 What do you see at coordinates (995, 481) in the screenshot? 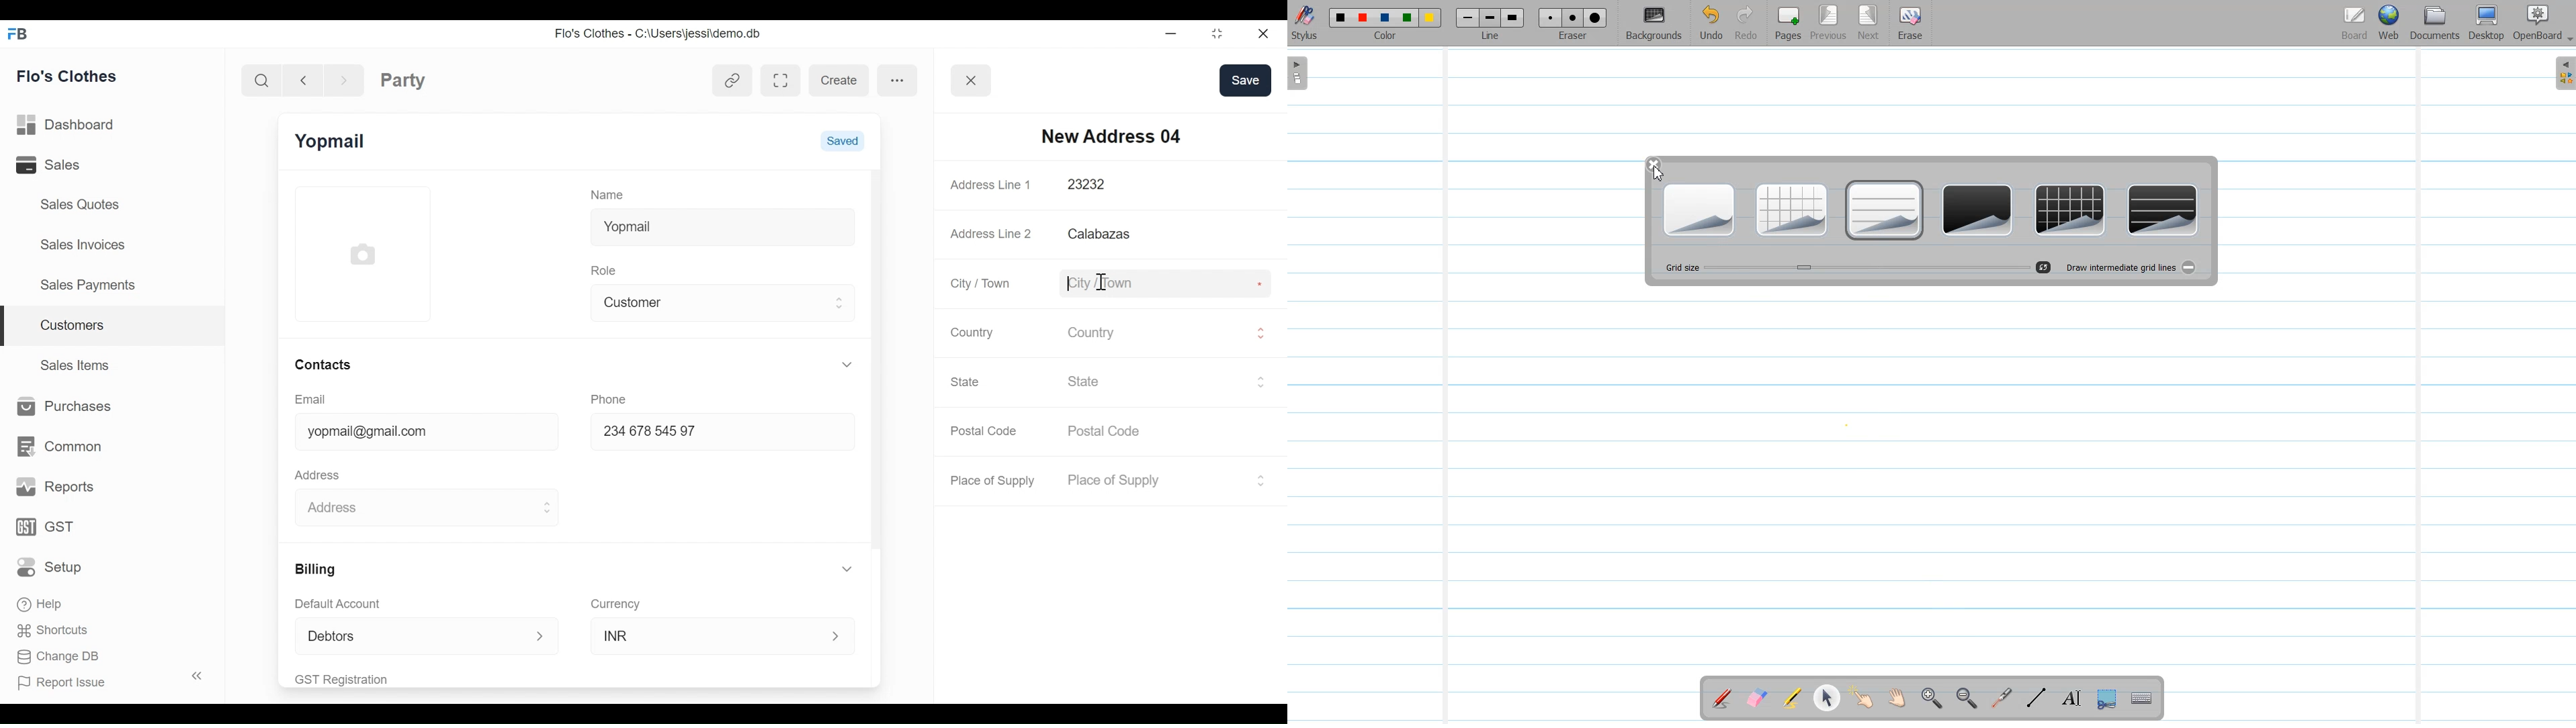
I see `Place of Supply` at bounding box center [995, 481].